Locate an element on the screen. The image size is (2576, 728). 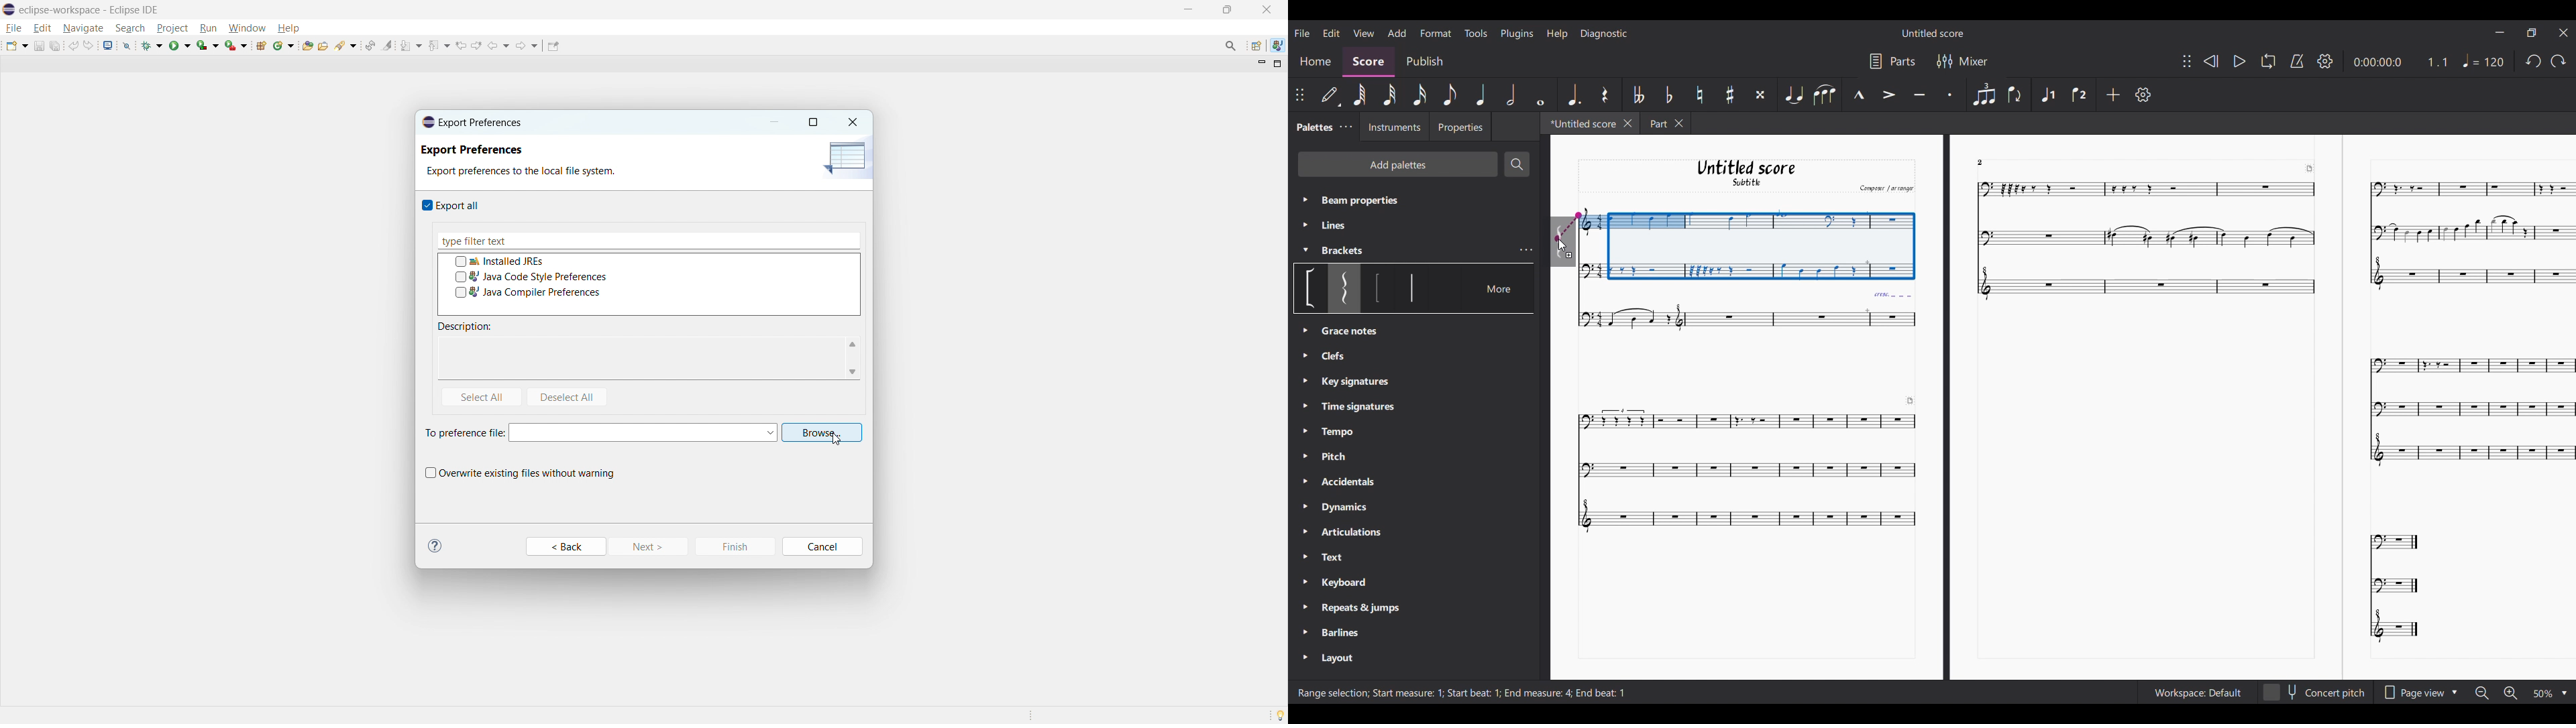
open type is located at coordinates (307, 45).